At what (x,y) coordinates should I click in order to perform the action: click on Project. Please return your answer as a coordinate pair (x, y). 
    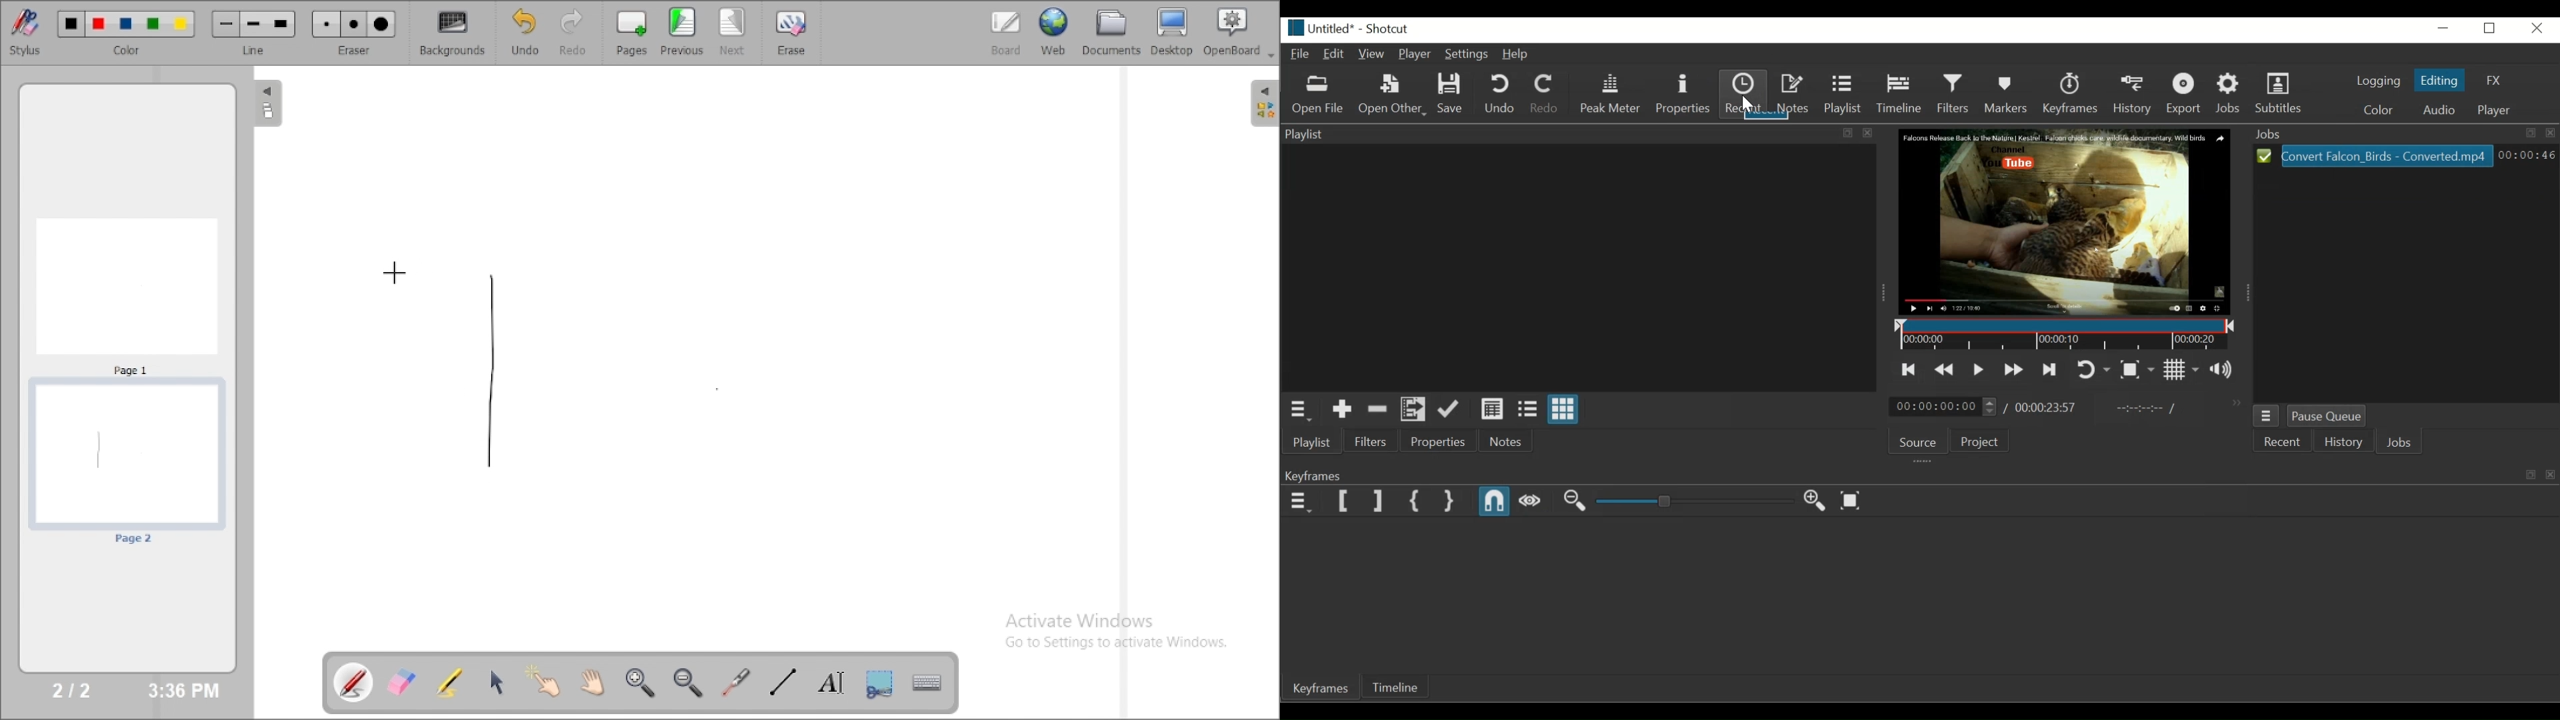
    Looking at the image, I should click on (1985, 440).